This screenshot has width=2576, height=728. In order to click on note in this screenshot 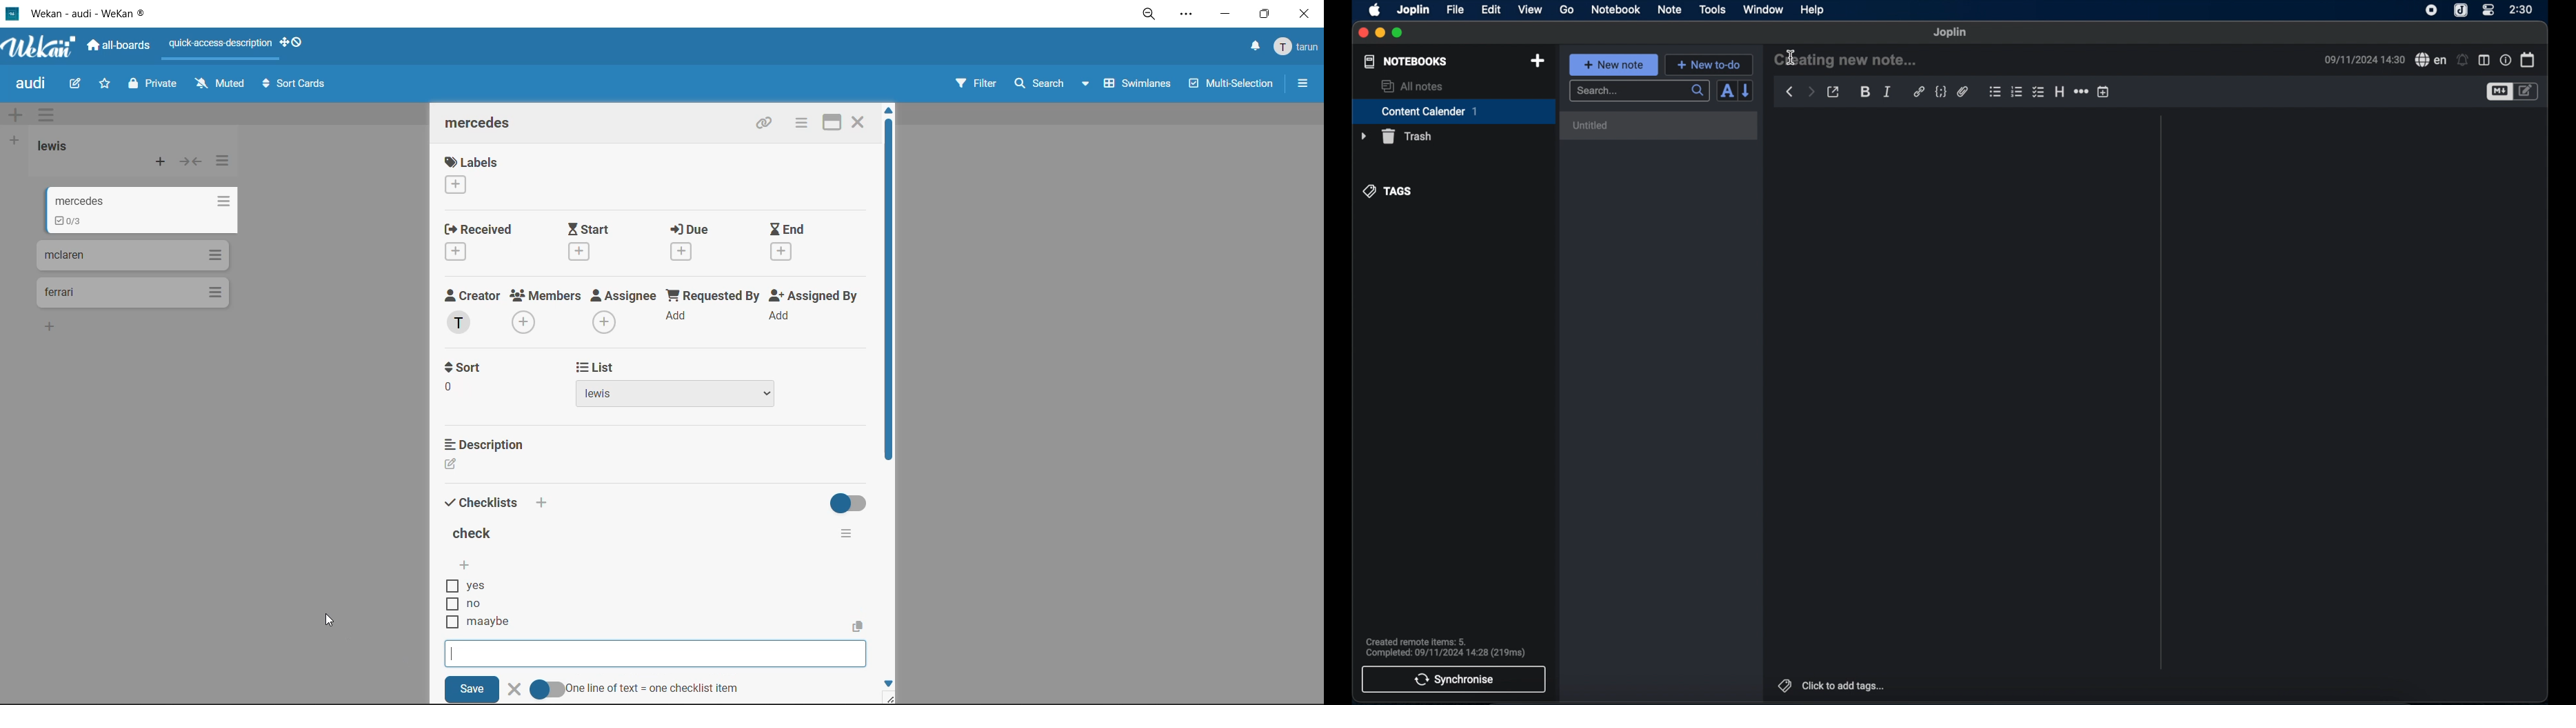, I will do `click(1670, 10)`.